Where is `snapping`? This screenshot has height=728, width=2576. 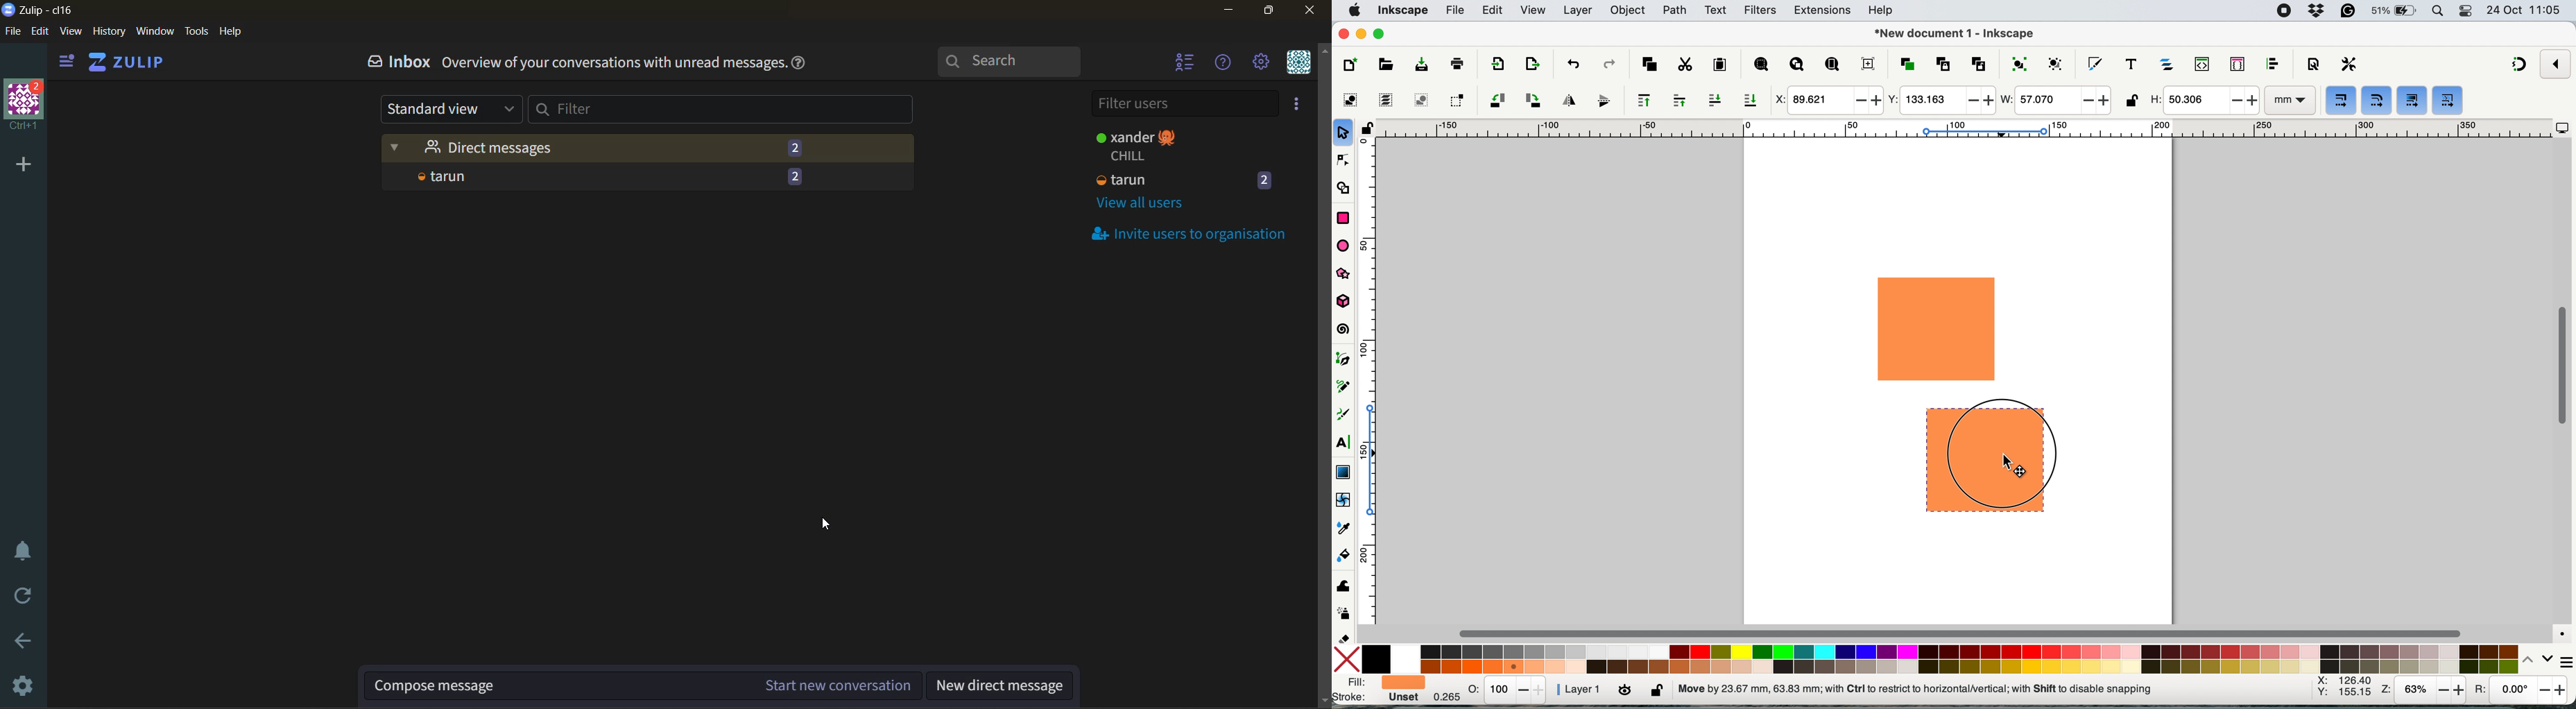
snapping is located at coordinates (2521, 65).